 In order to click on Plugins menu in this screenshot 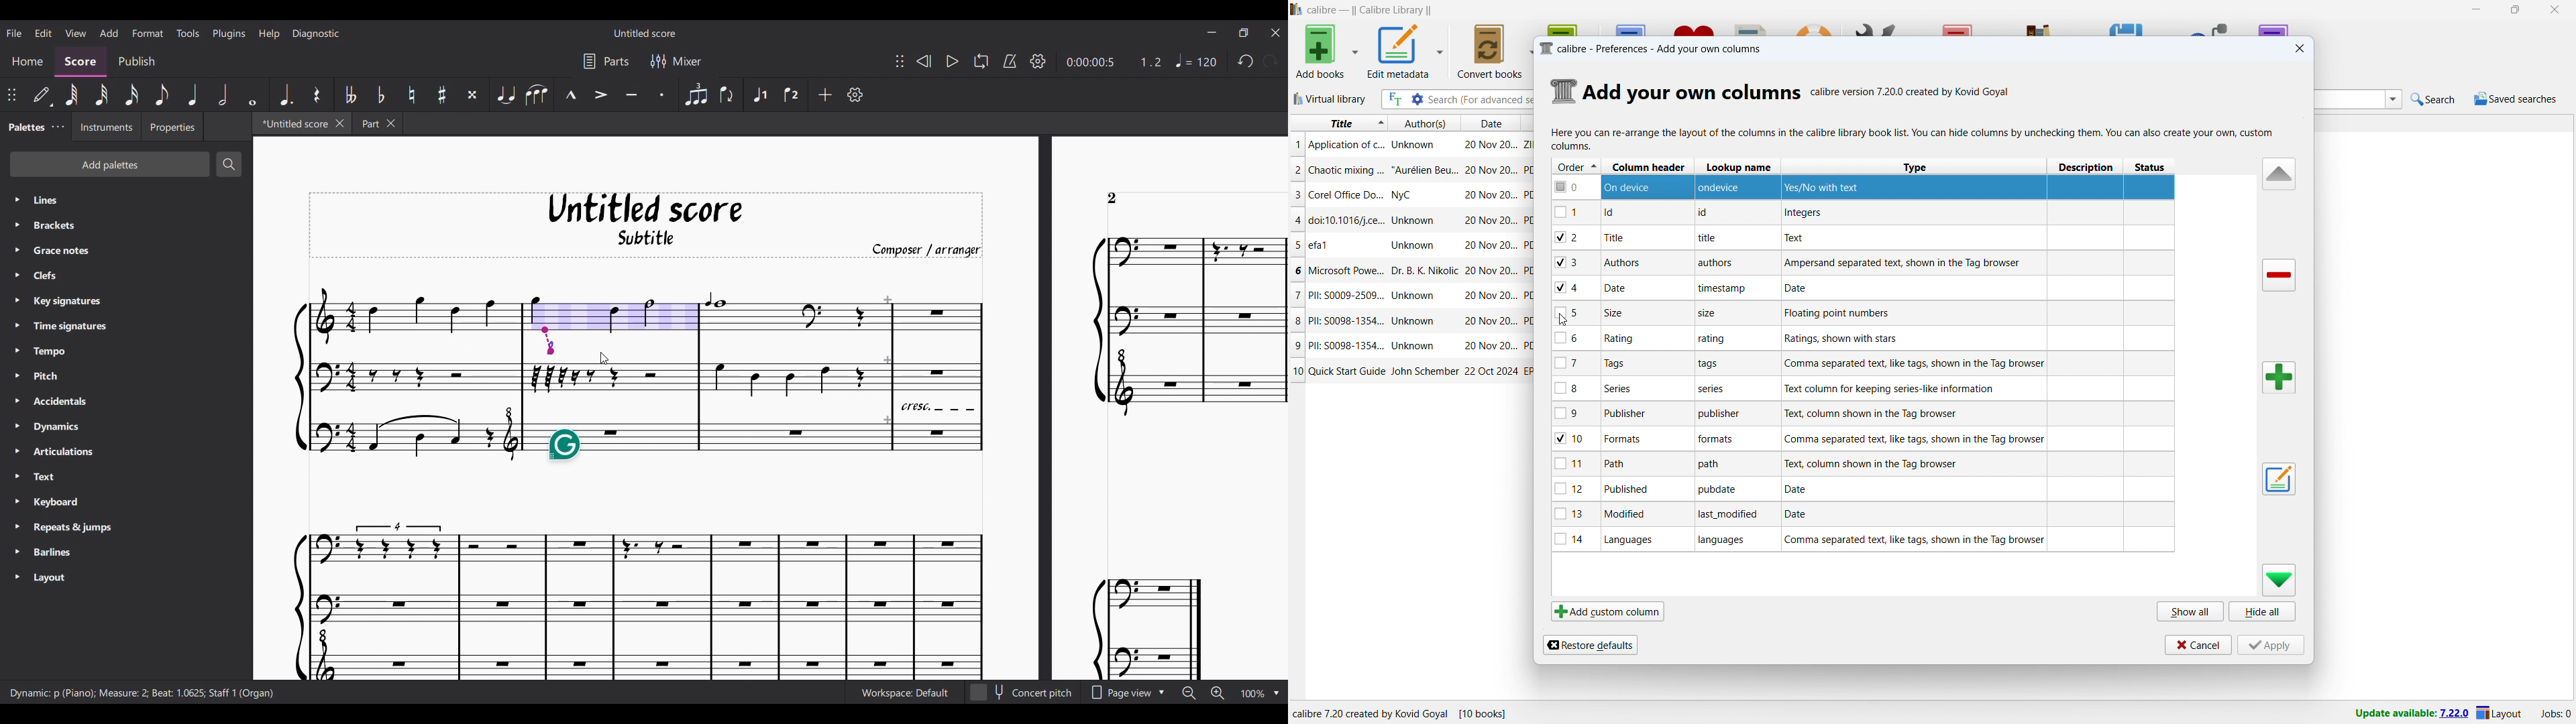, I will do `click(229, 34)`.